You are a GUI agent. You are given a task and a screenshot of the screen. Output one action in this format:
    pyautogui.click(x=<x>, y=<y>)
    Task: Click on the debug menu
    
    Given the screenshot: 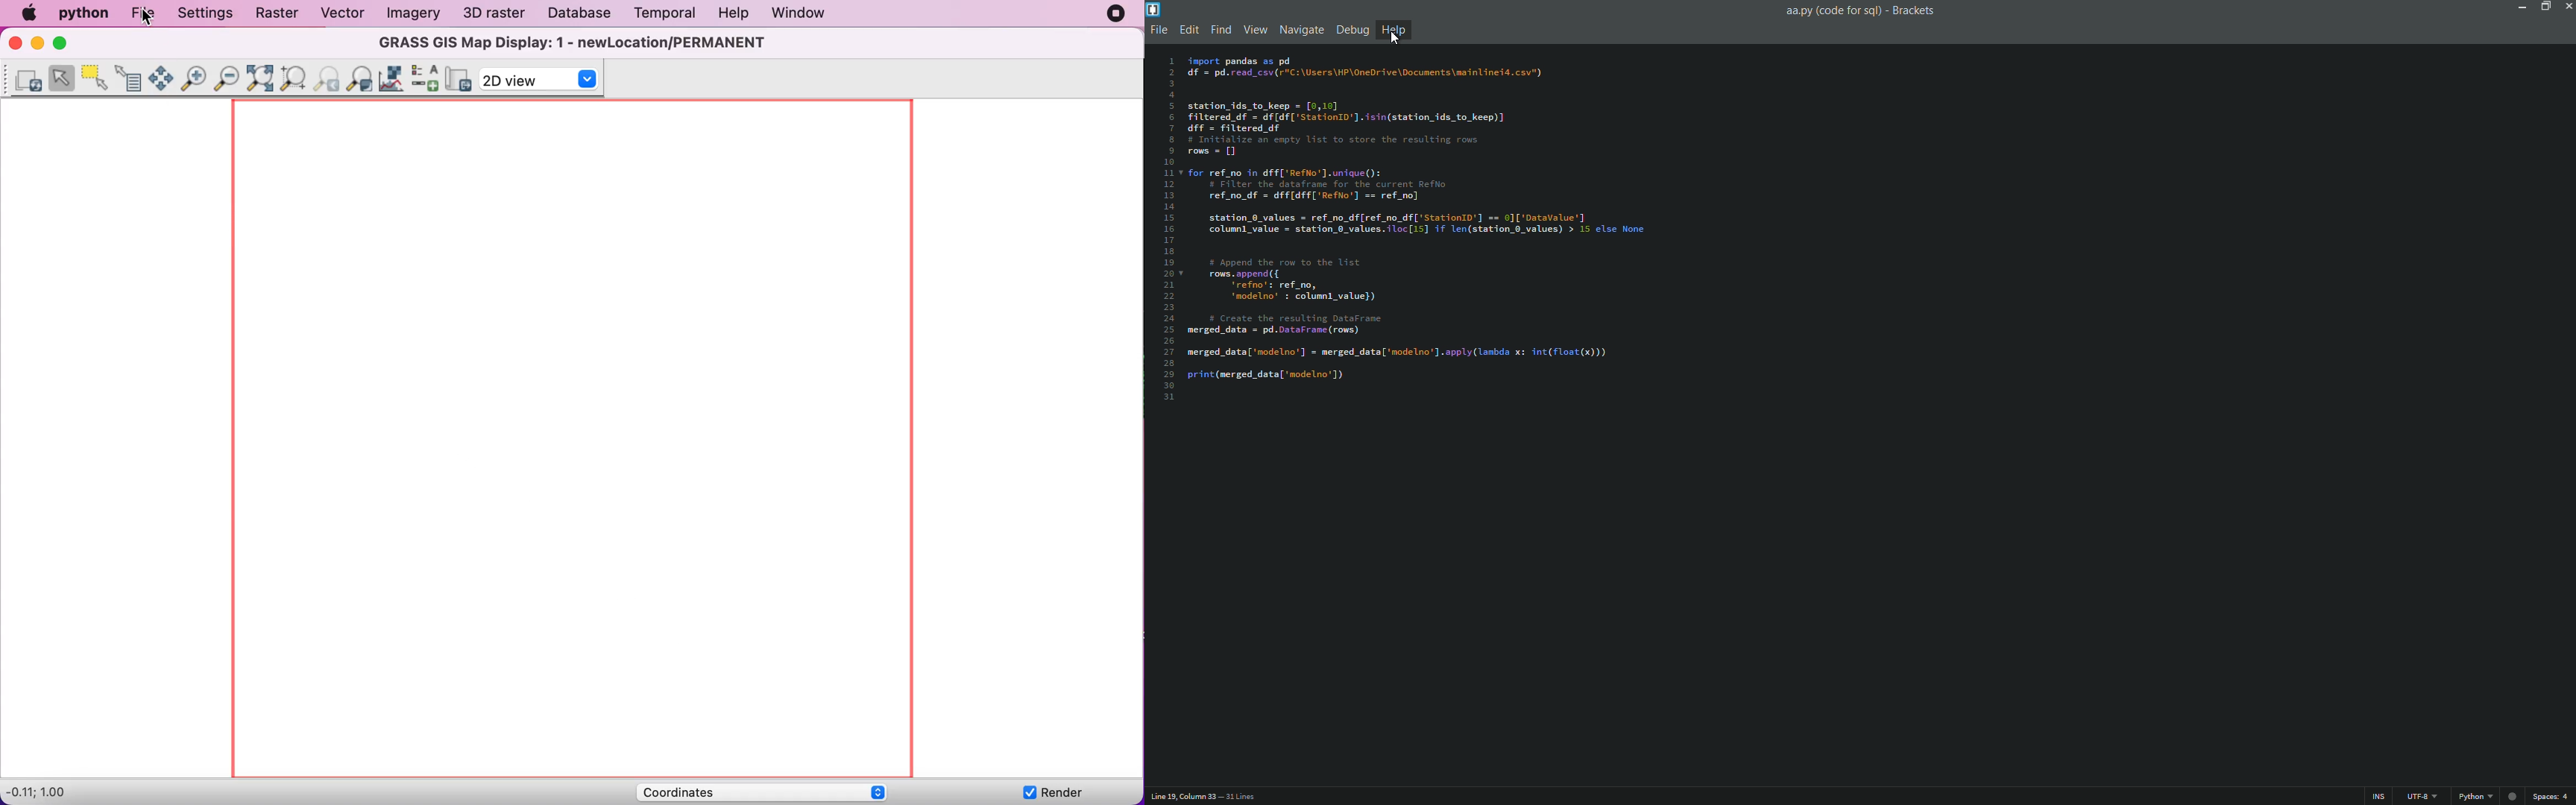 What is the action you would take?
    pyautogui.click(x=1351, y=29)
    